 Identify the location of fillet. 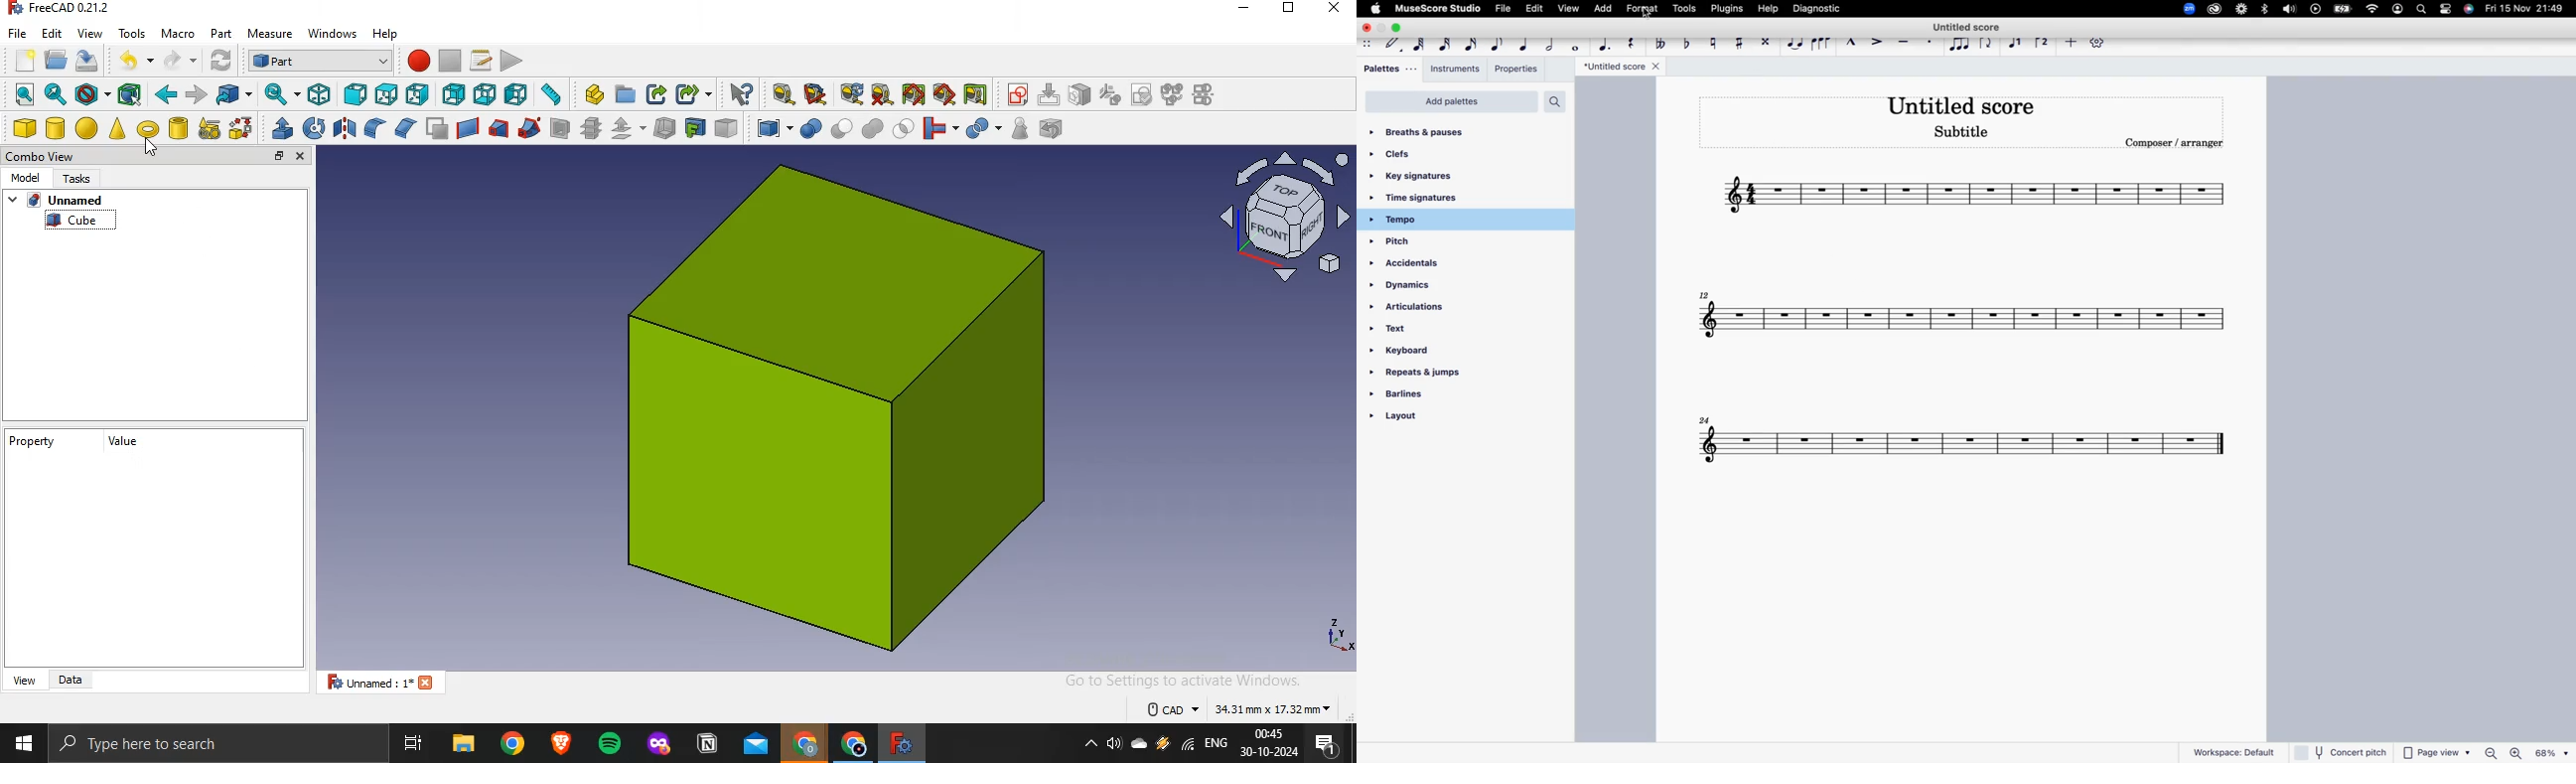
(372, 129).